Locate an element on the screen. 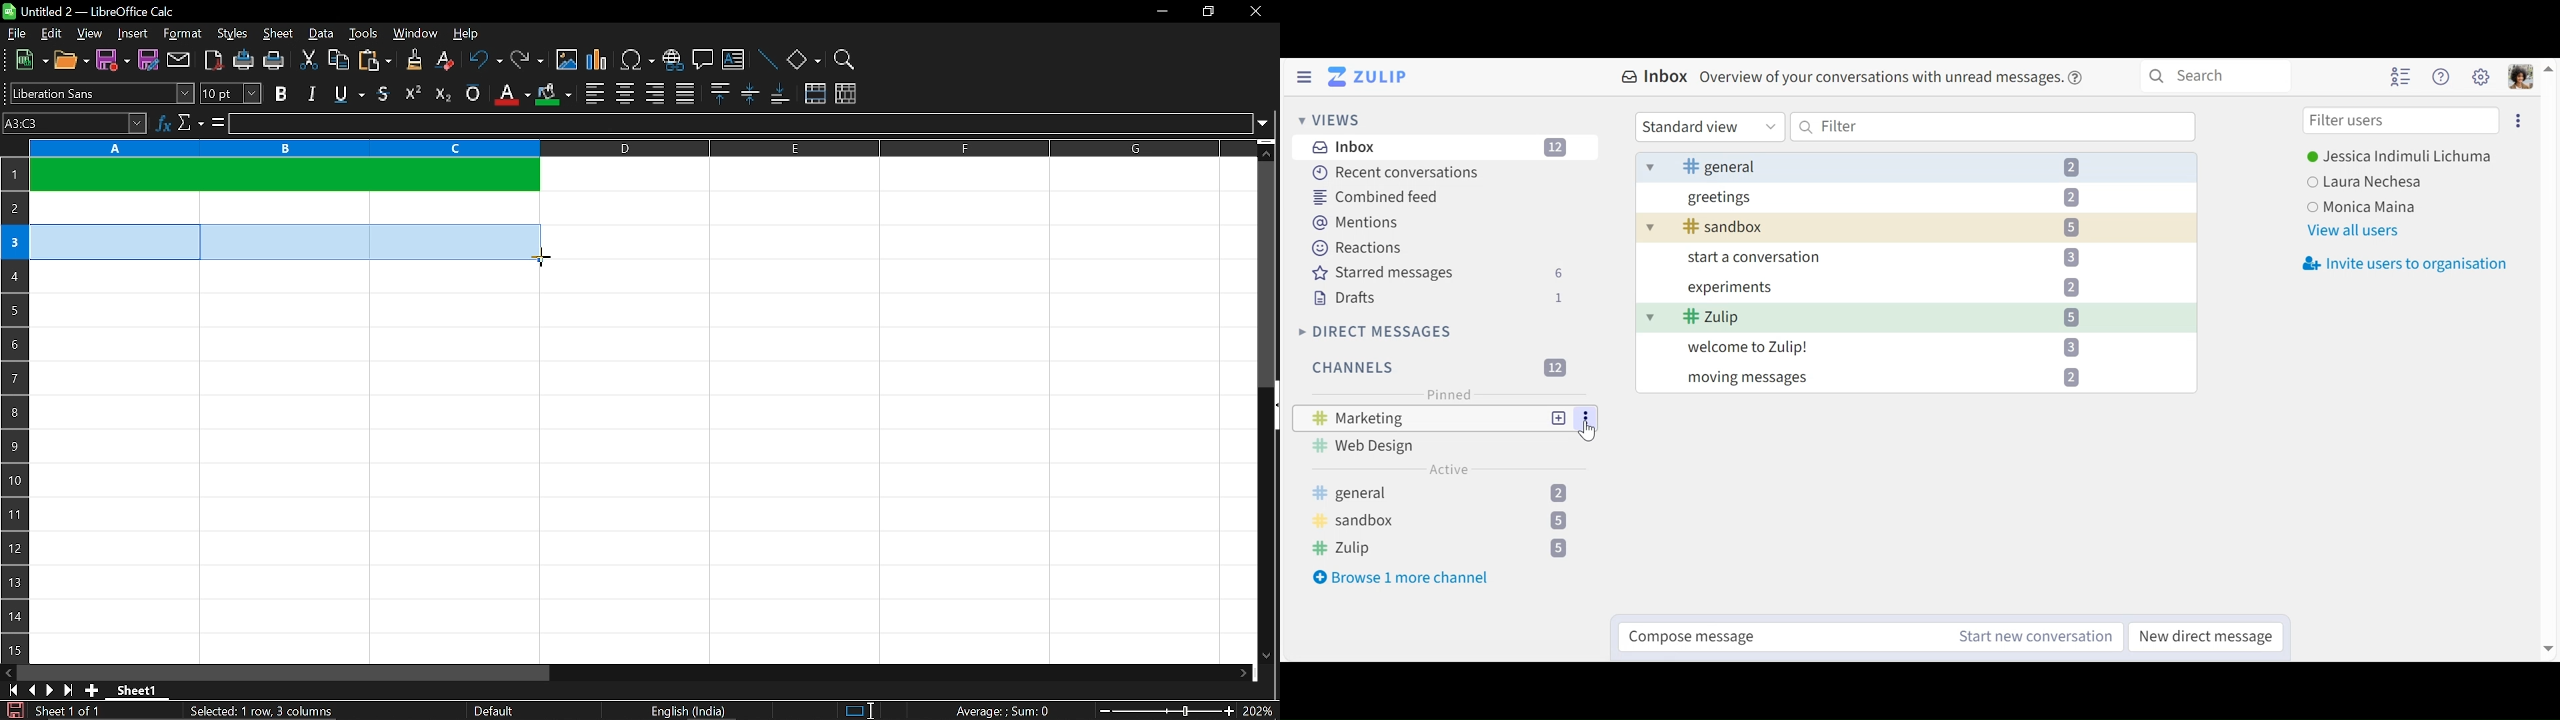 Image resolution: width=2576 pixels, height=728 pixels. text size is located at coordinates (231, 93).